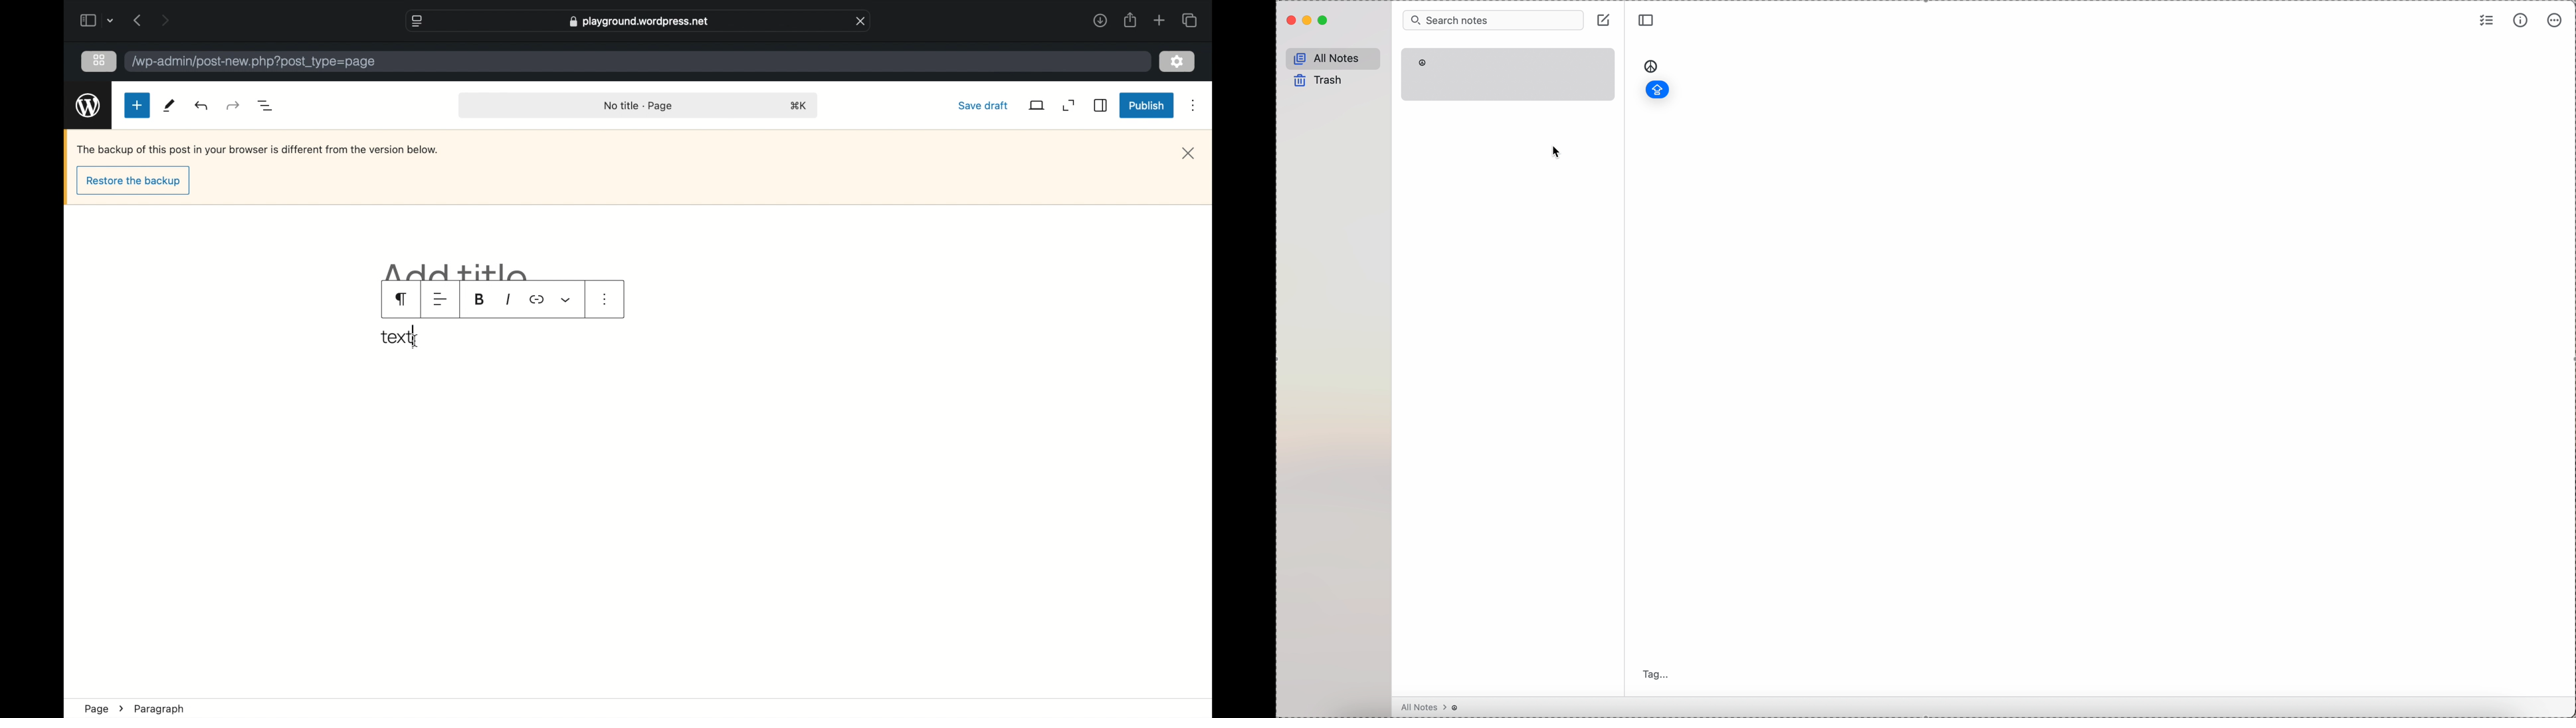  I want to click on create note, so click(1609, 25).